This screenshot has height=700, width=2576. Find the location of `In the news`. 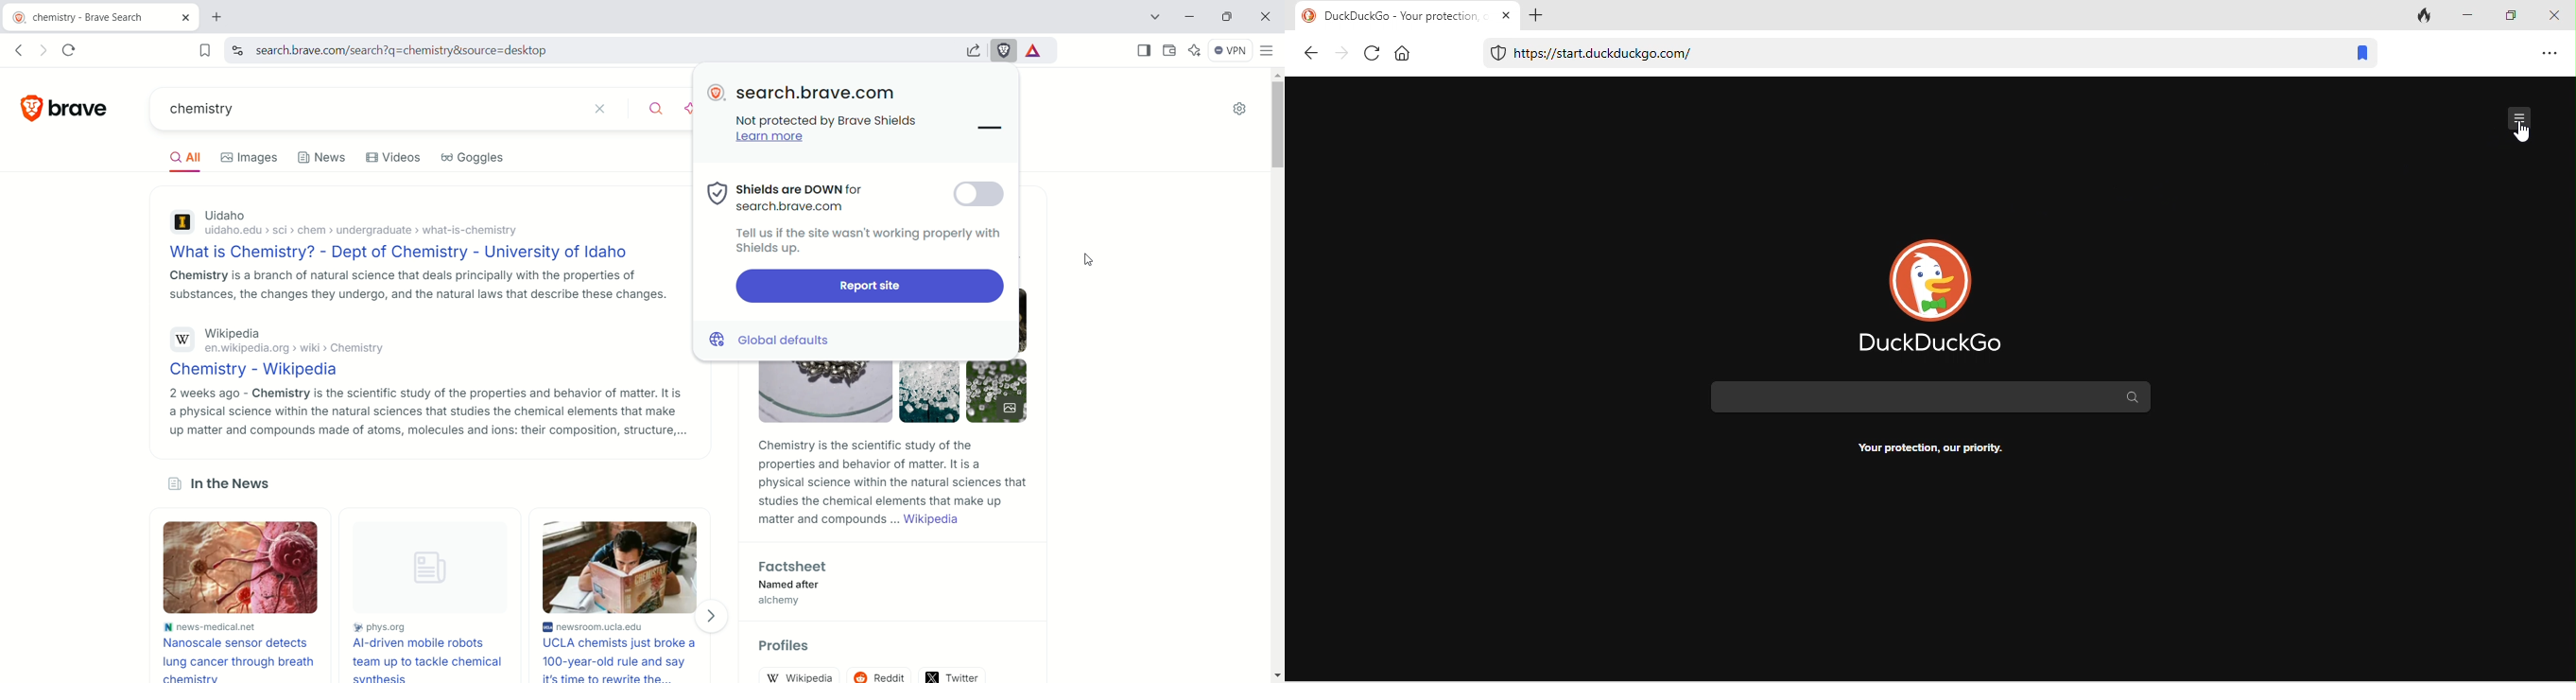

In the news is located at coordinates (226, 484).